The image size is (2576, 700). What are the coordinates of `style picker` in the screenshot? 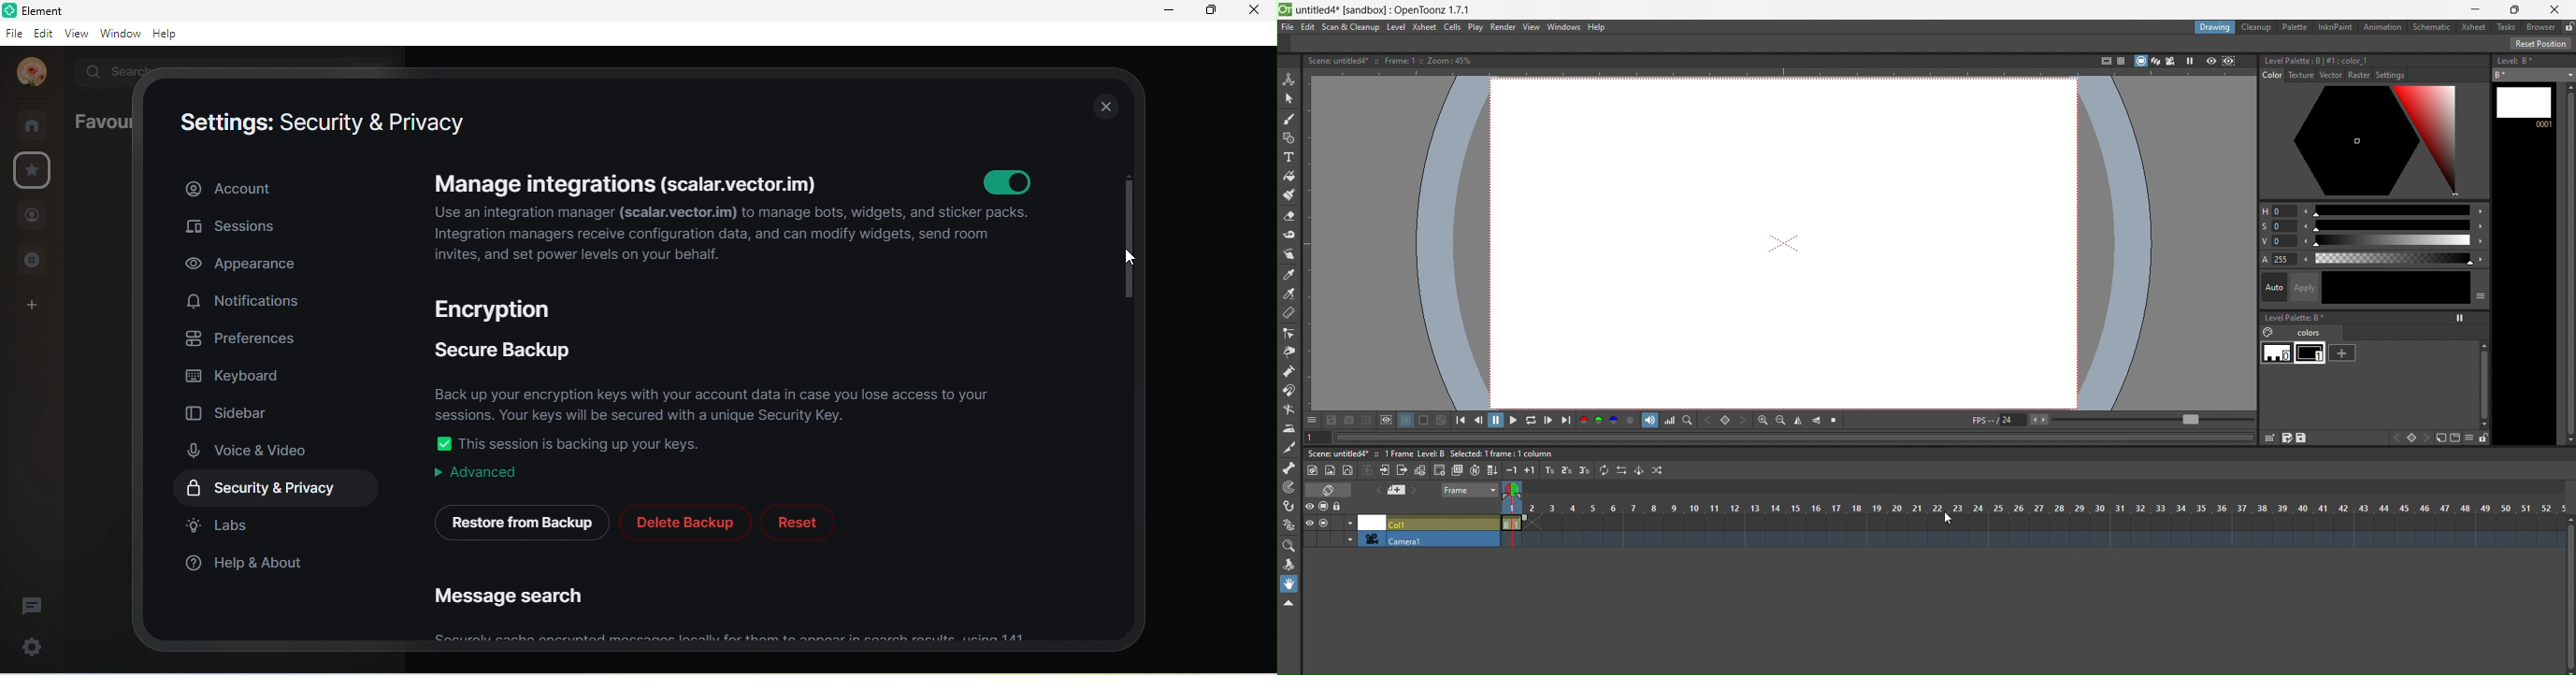 It's located at (1290, 275).